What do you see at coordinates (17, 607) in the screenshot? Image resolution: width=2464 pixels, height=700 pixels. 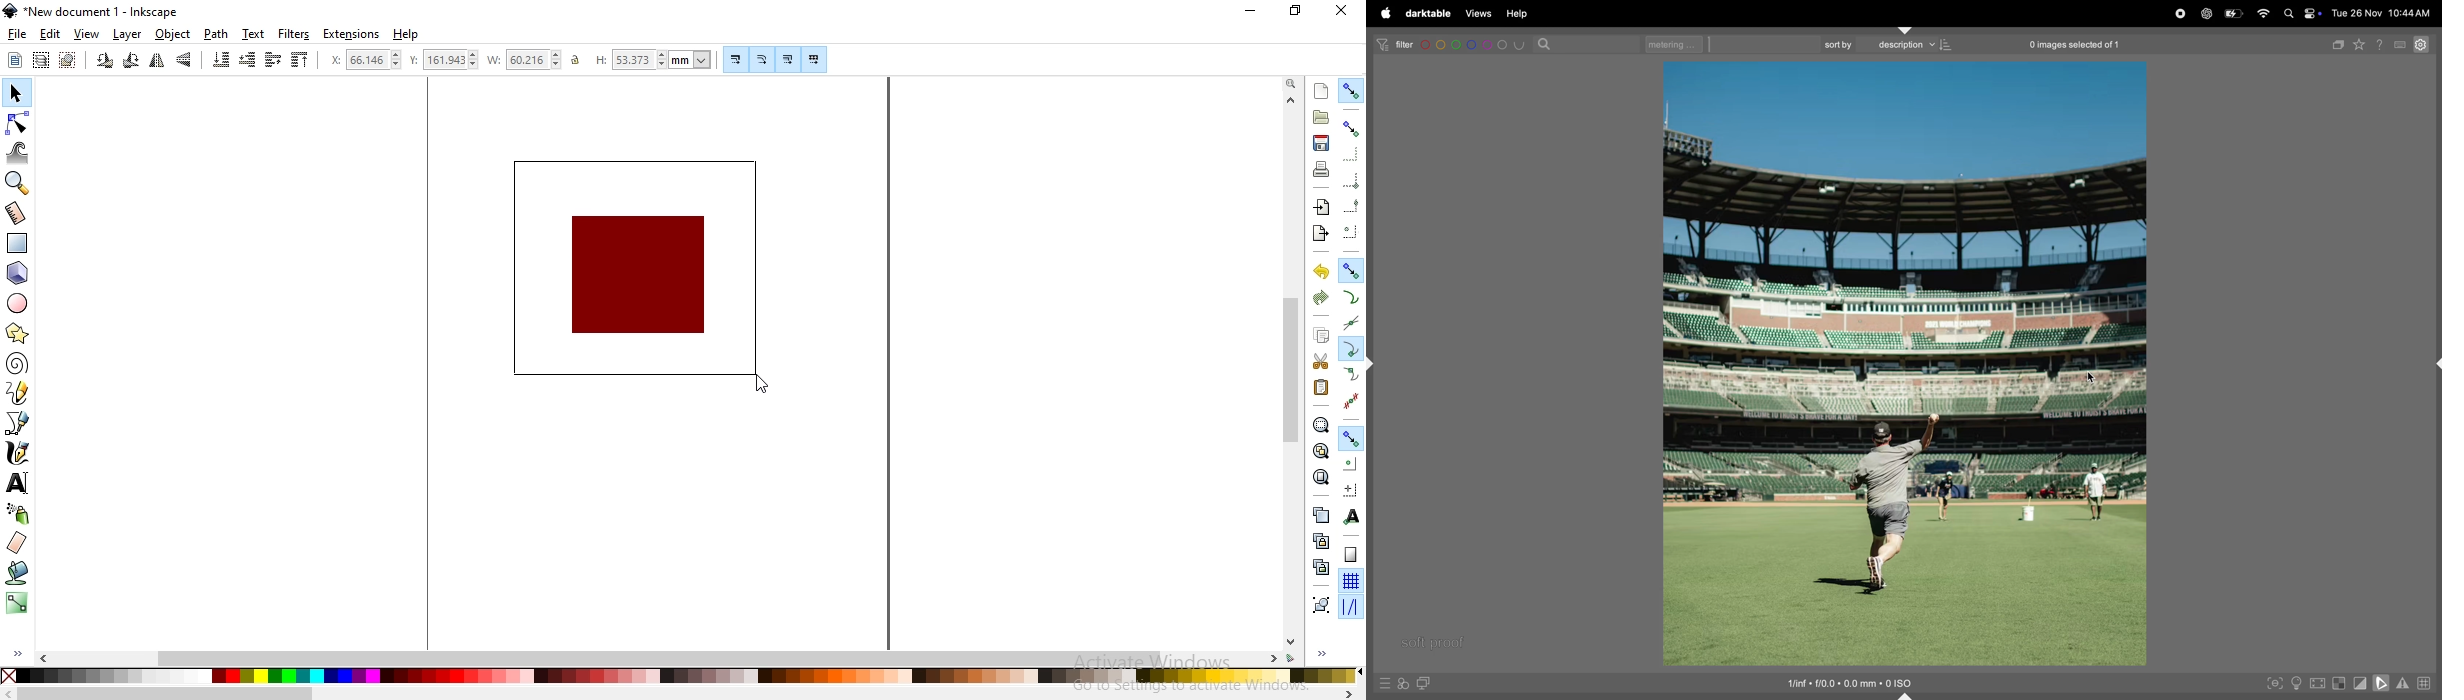 I see `create and edit gradient ` at bounding box center [17, 607].